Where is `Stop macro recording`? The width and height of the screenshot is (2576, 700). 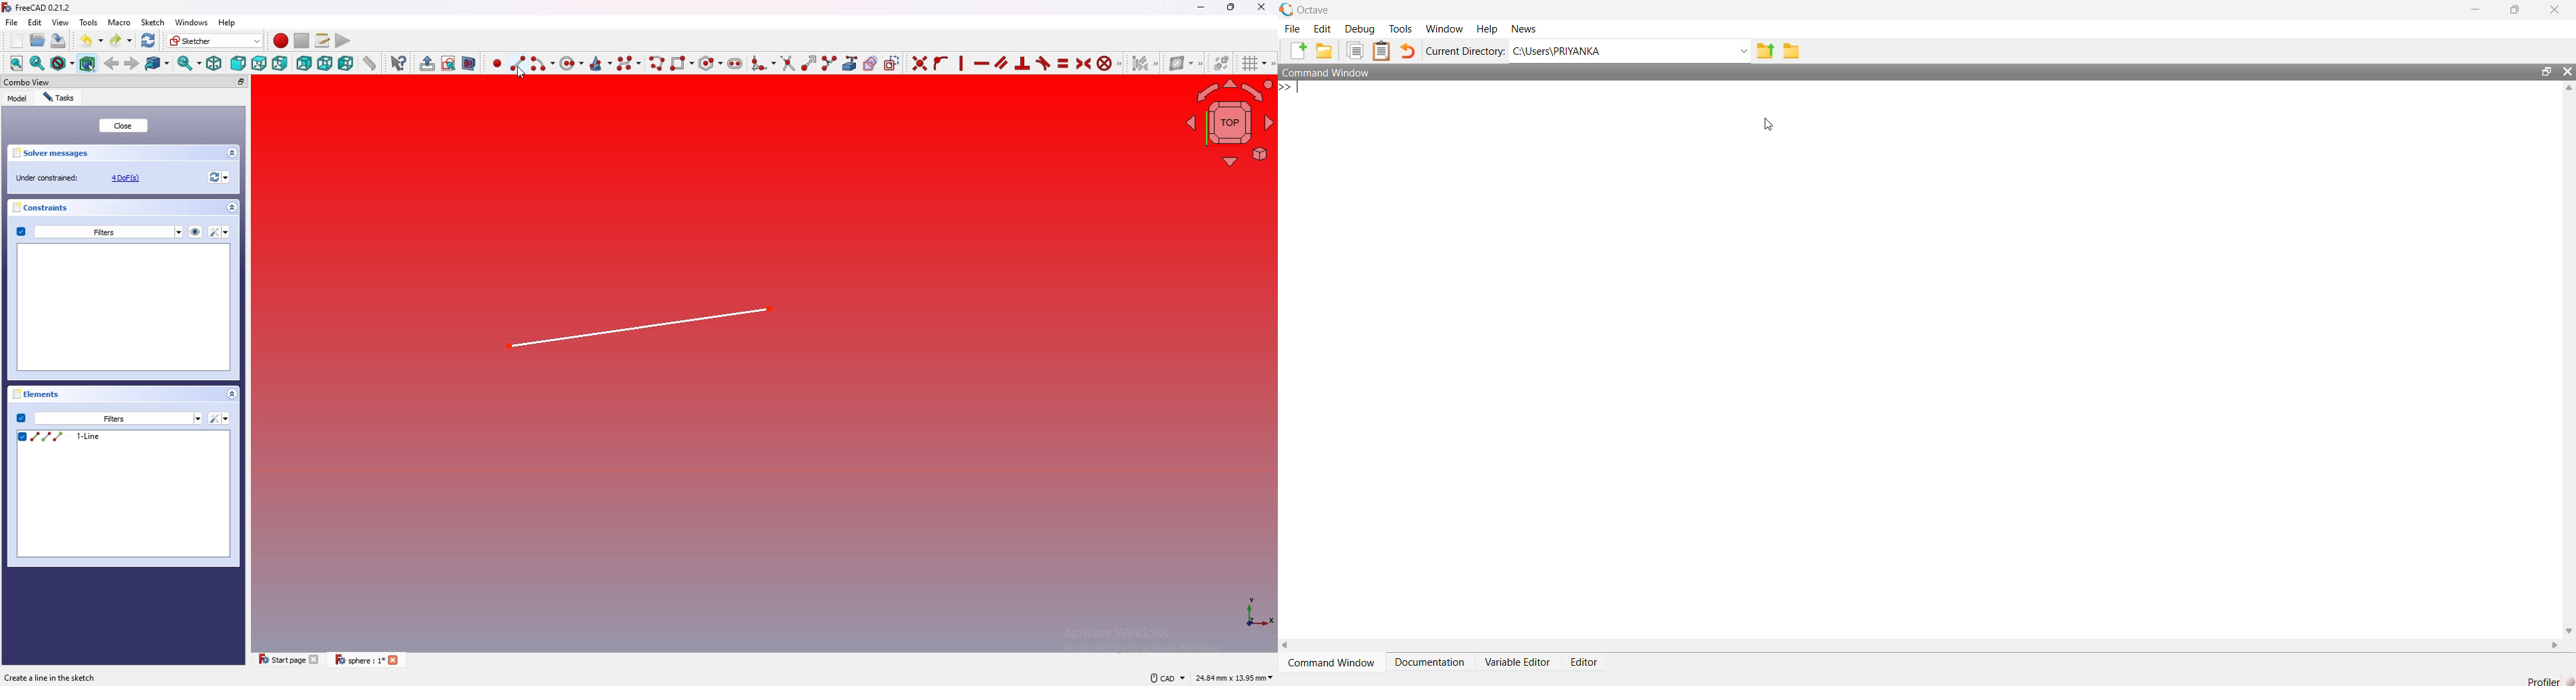 Stop macro recording is located at coordinates (302, 41).